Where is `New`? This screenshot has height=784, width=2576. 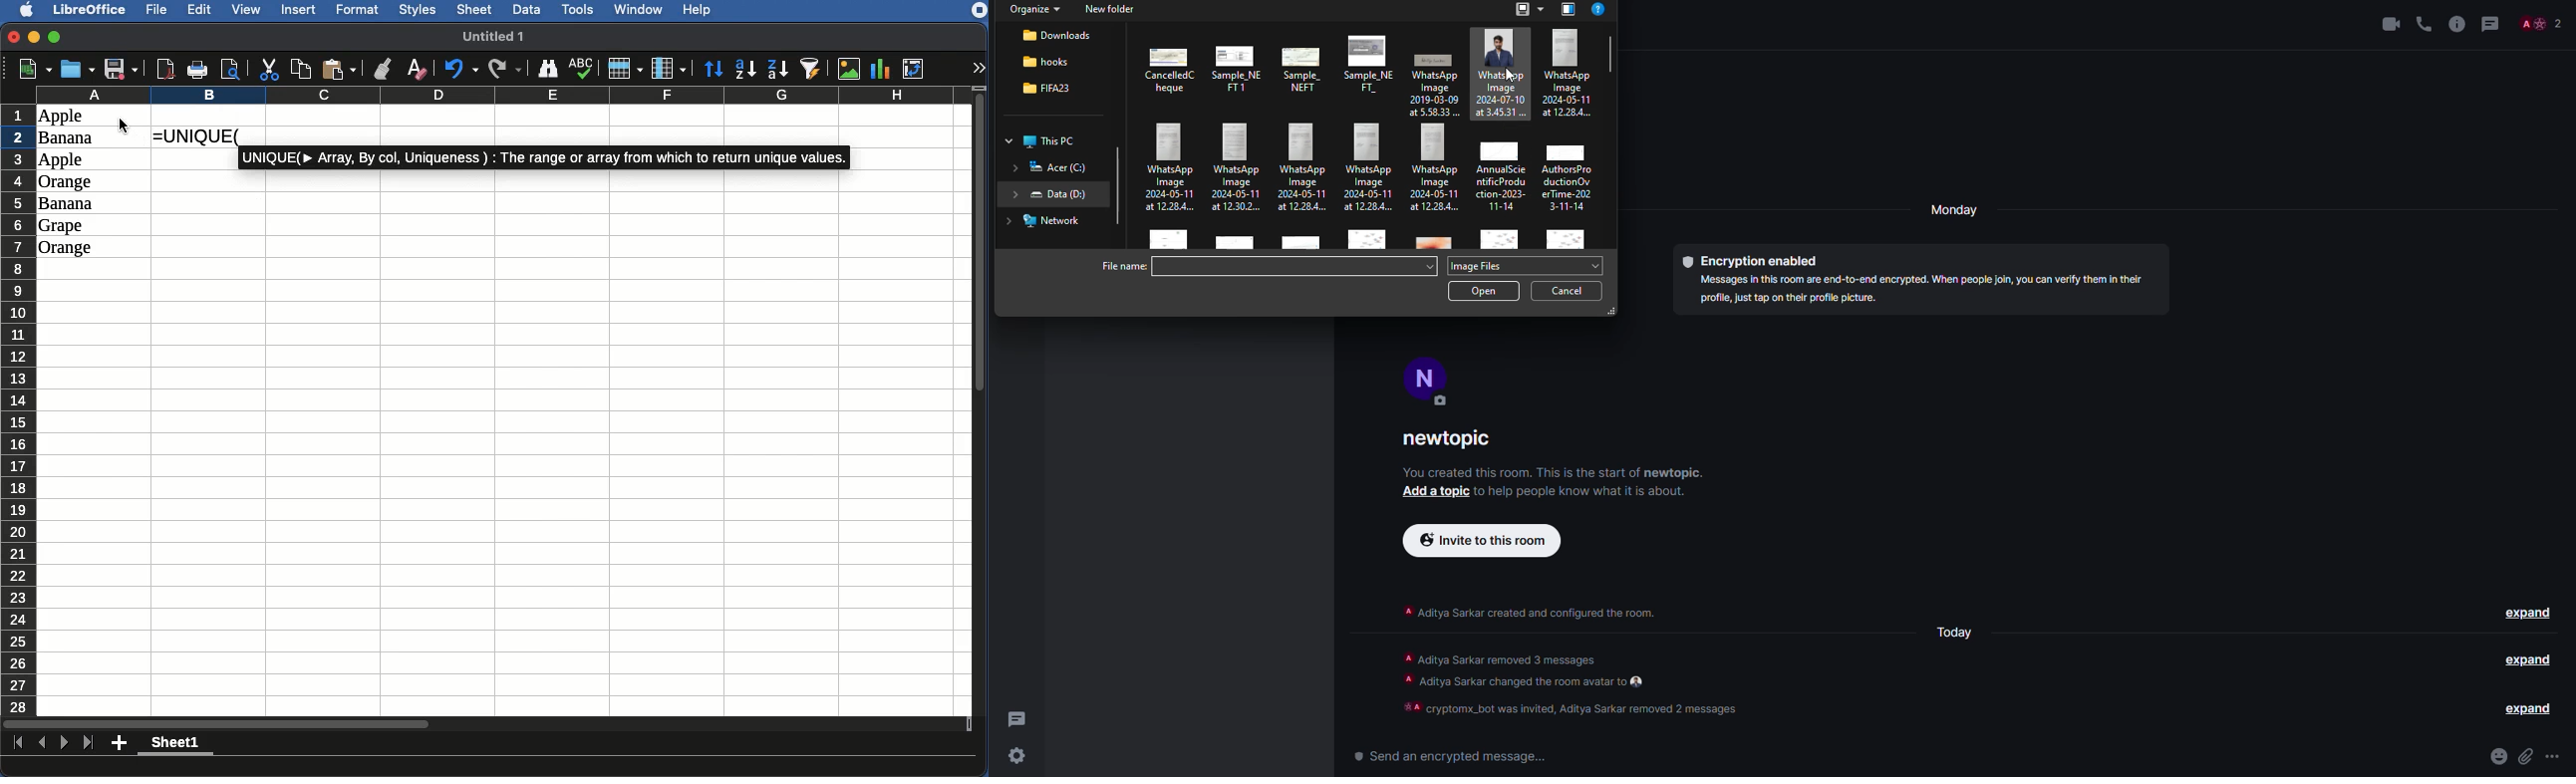 New is located at coordinates (30, 69).